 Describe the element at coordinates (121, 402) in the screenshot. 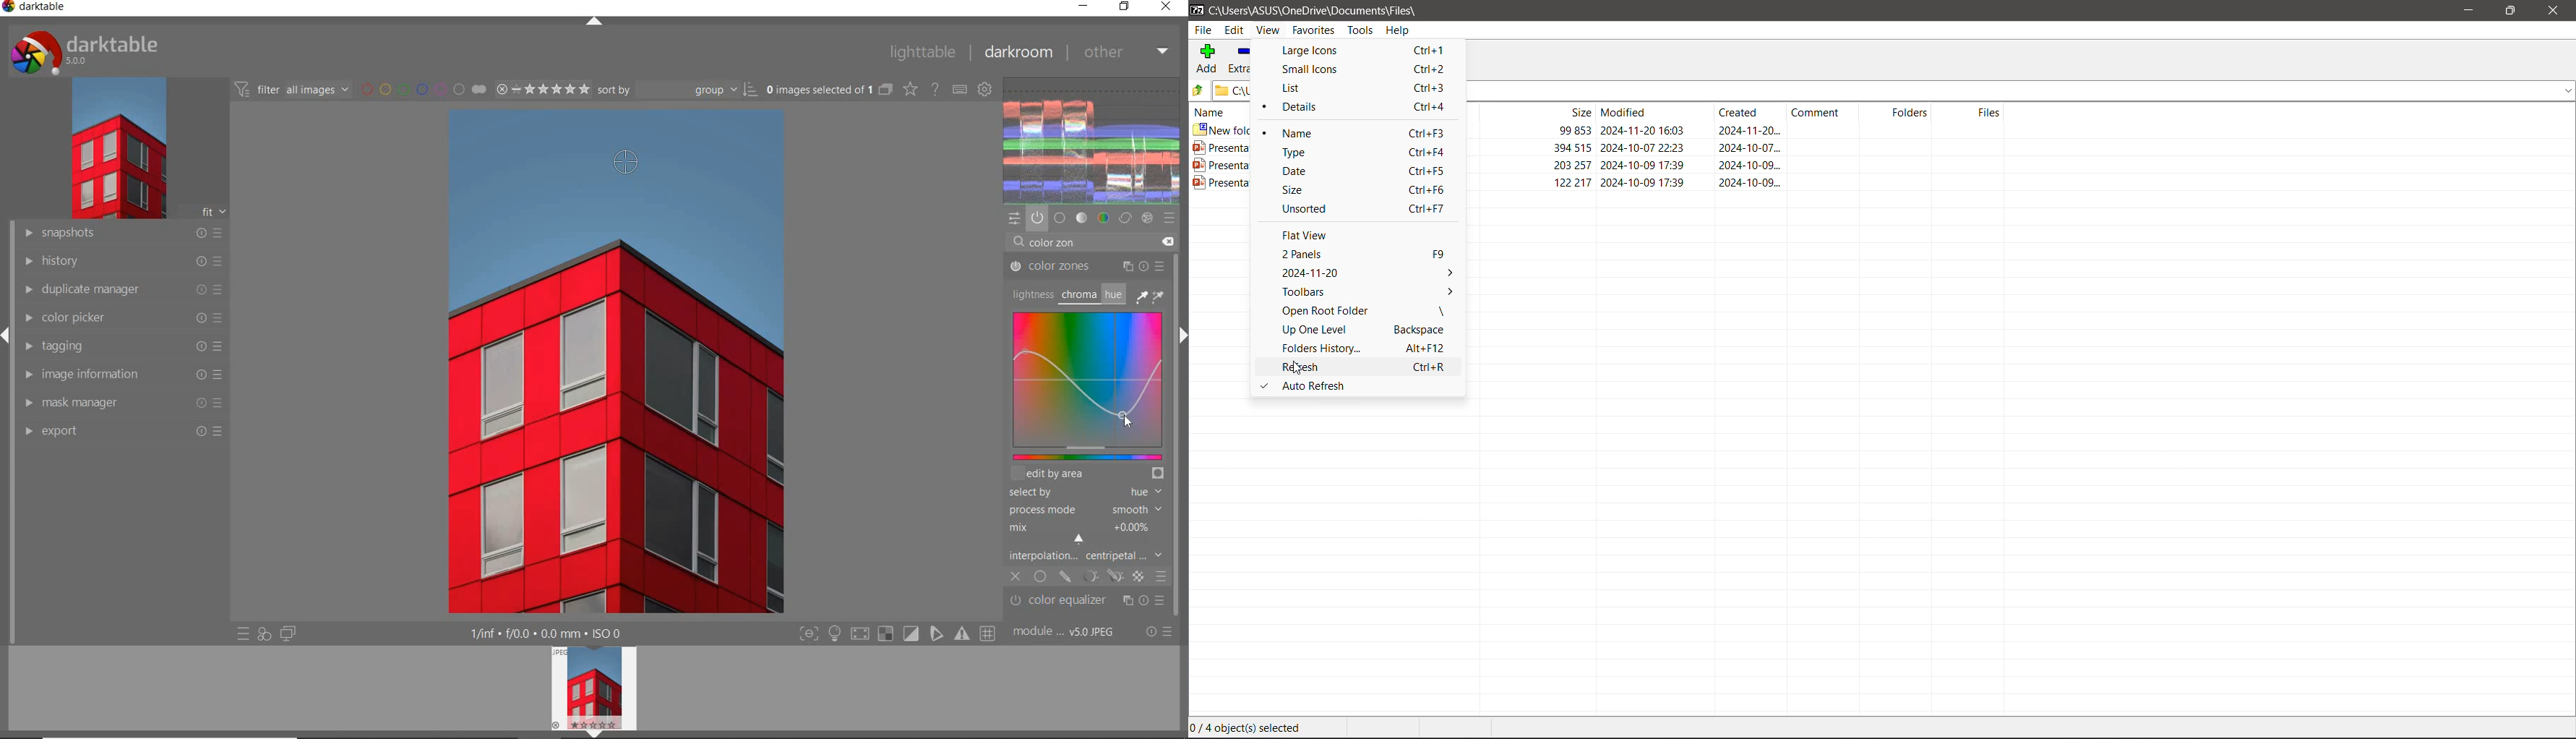

I see `mask manager` at that location.